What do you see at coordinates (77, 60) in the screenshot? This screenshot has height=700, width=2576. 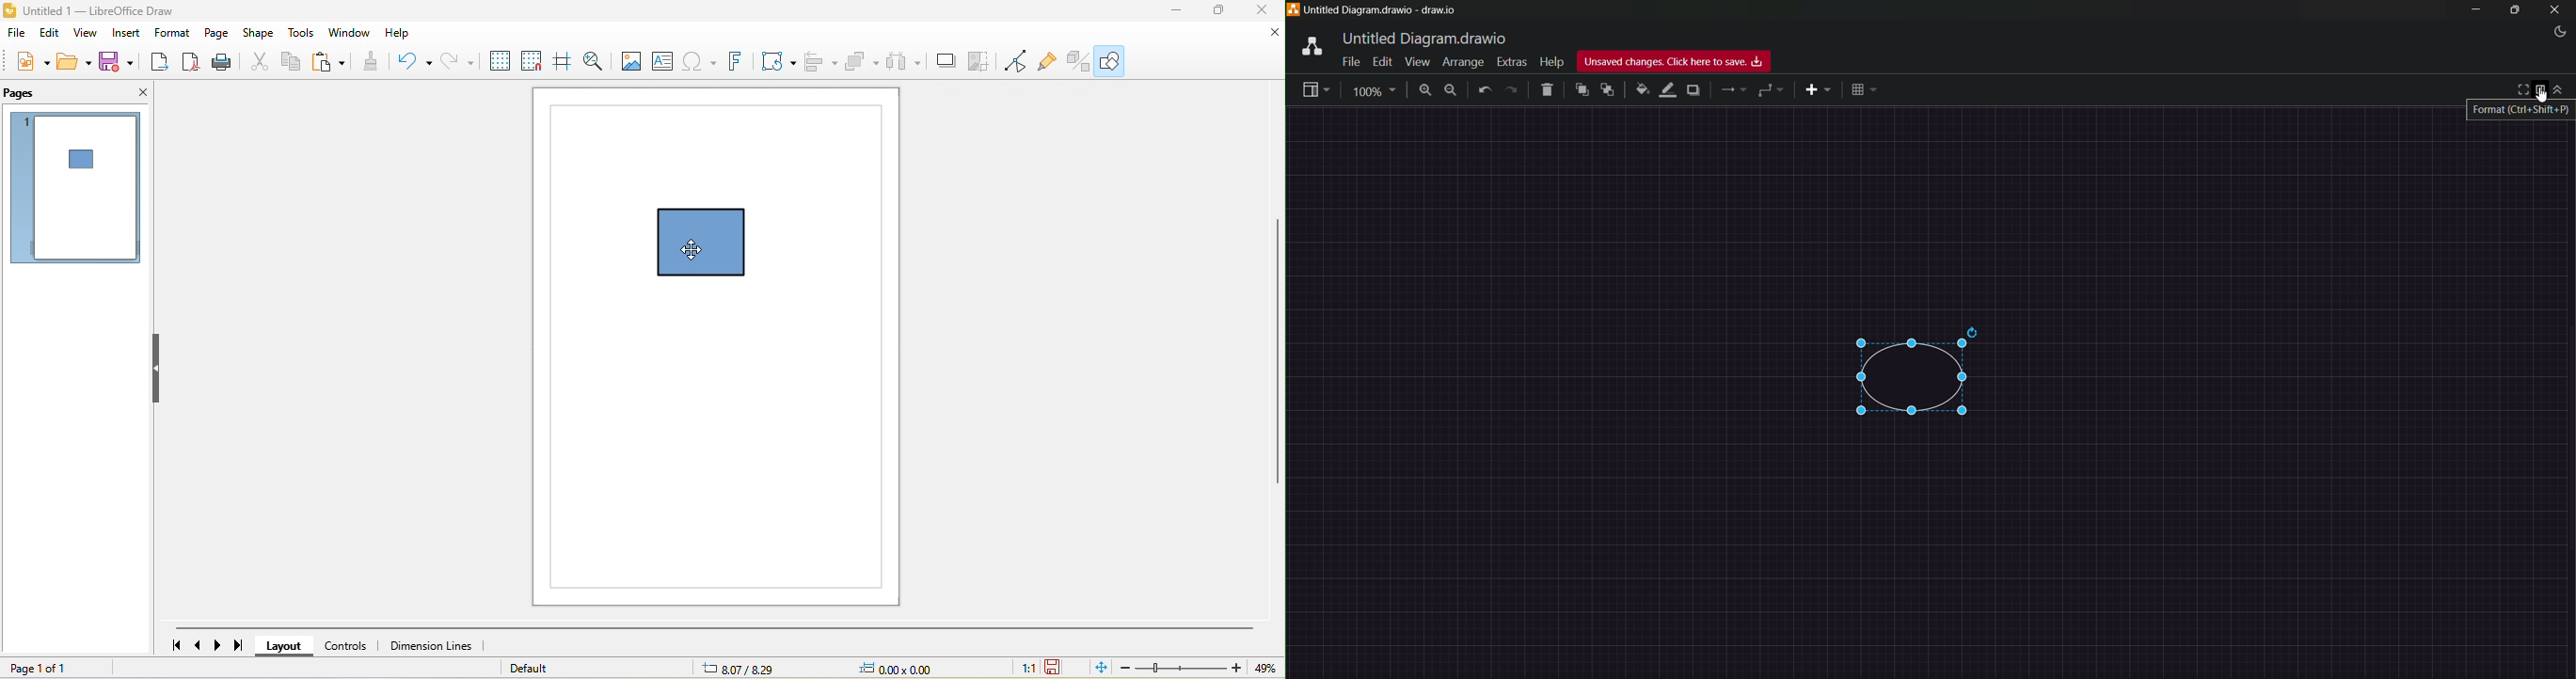 I see `open` at bounding box center [77, 60].